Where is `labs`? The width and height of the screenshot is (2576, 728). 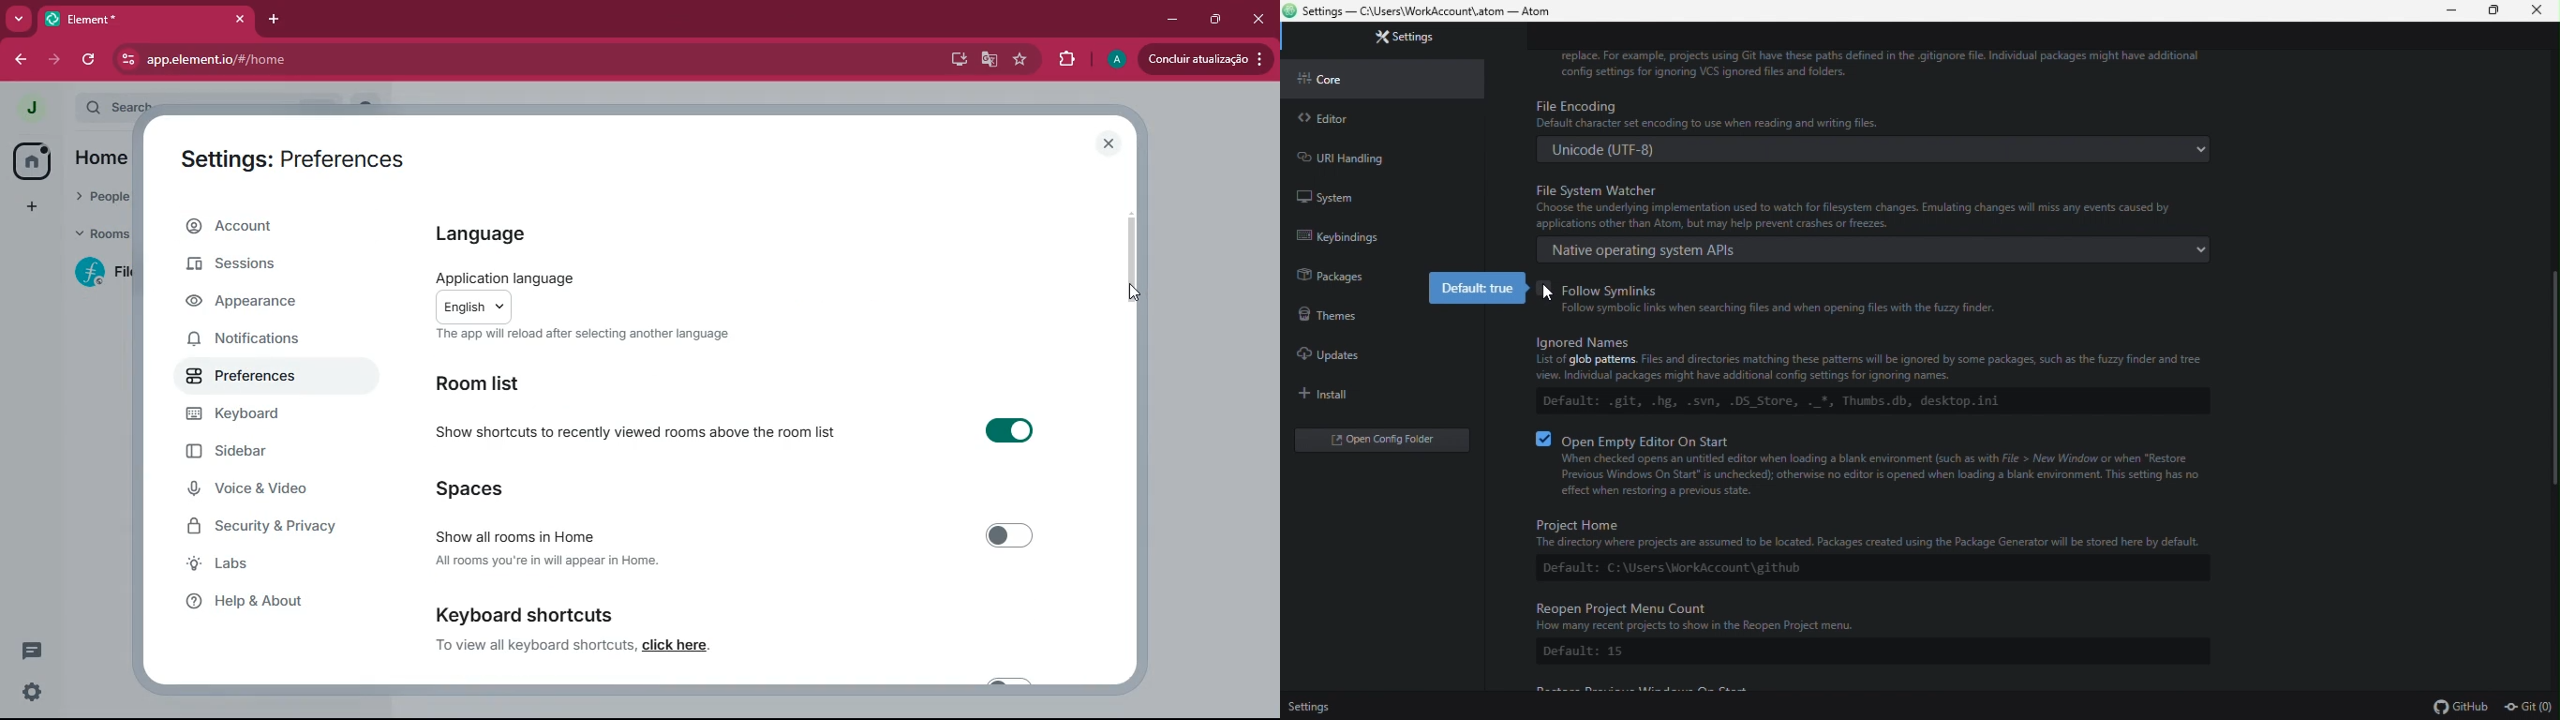 labs is located at coordinates (260, 566).